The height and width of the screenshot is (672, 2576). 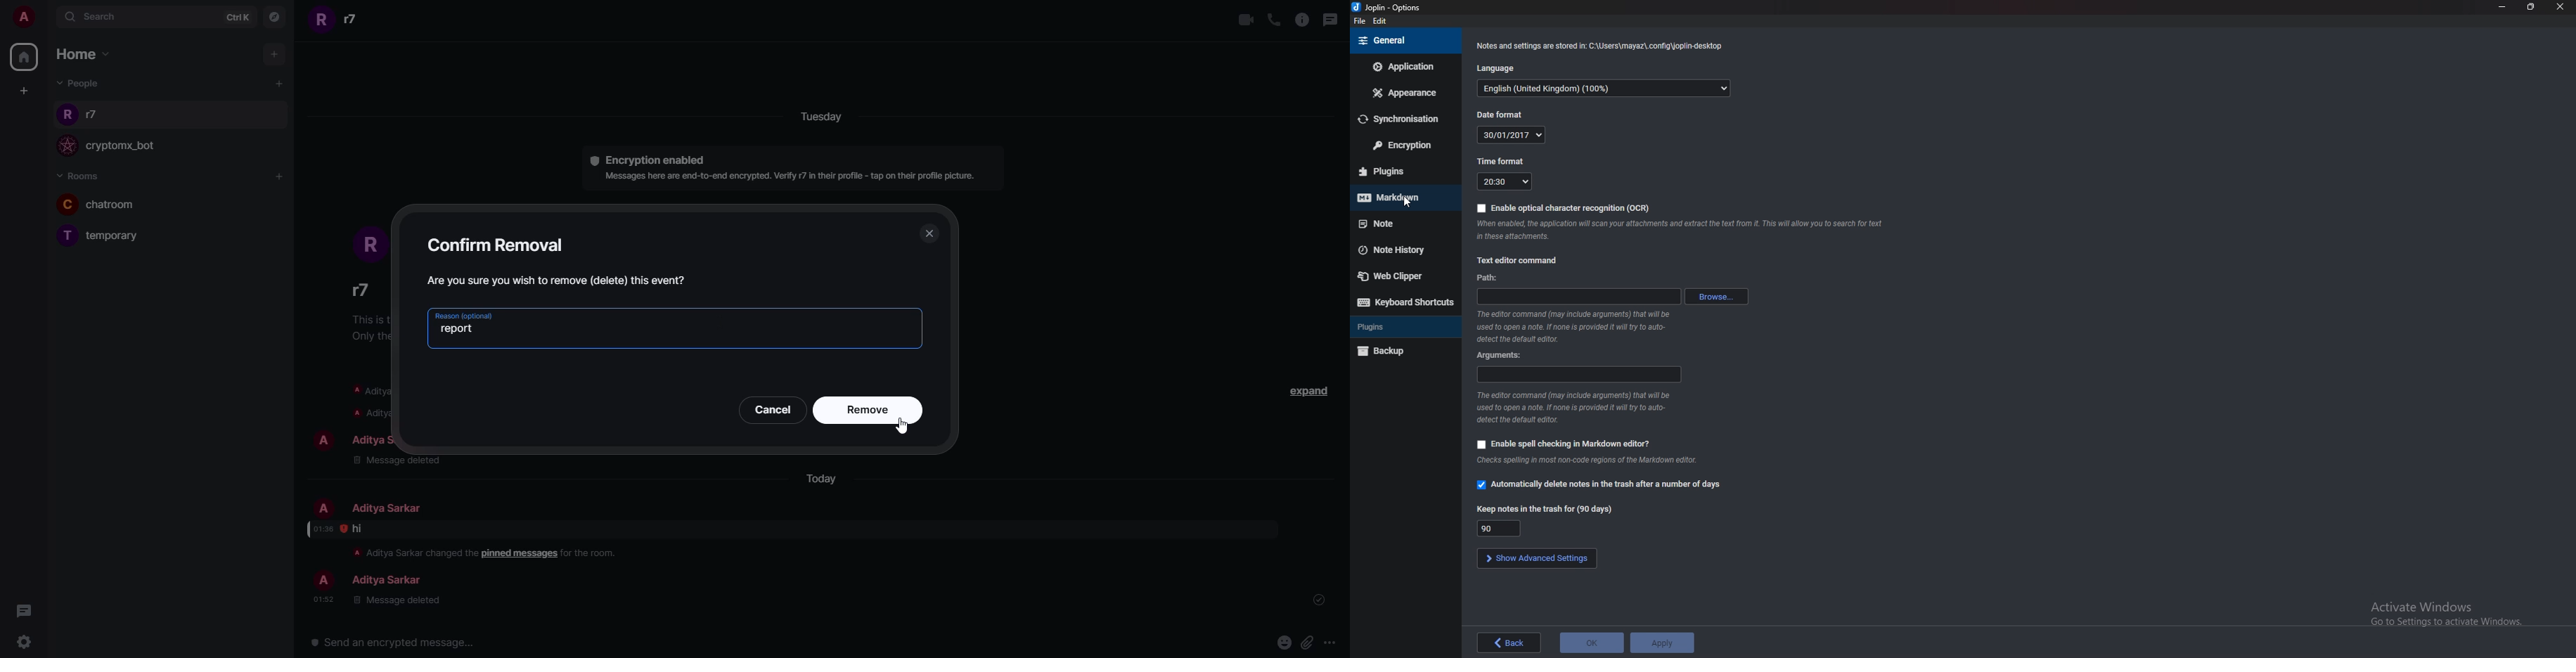 What do you see at coordinates (2532, 6) in the screenshot?
I see `Resize` at bounding box center [2532, 6].